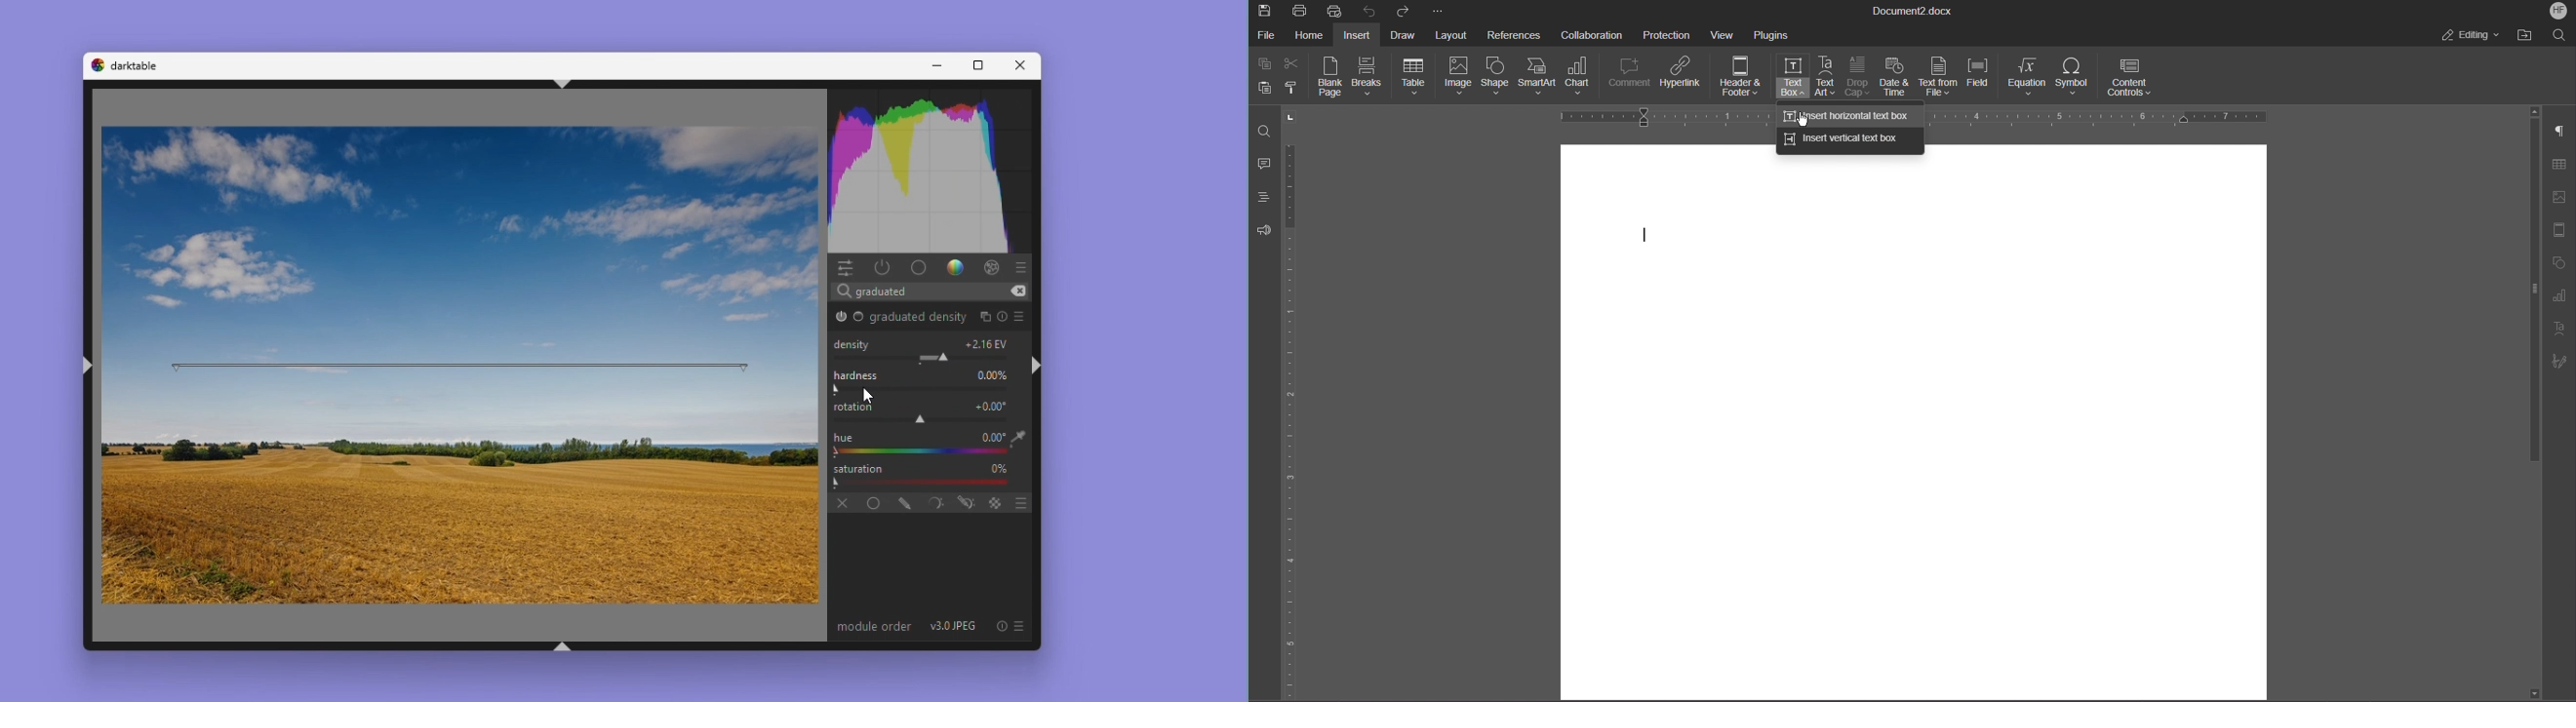 The height and width of the screenshot is (728, 2576). I want to click on Table, so click(1415, 78).